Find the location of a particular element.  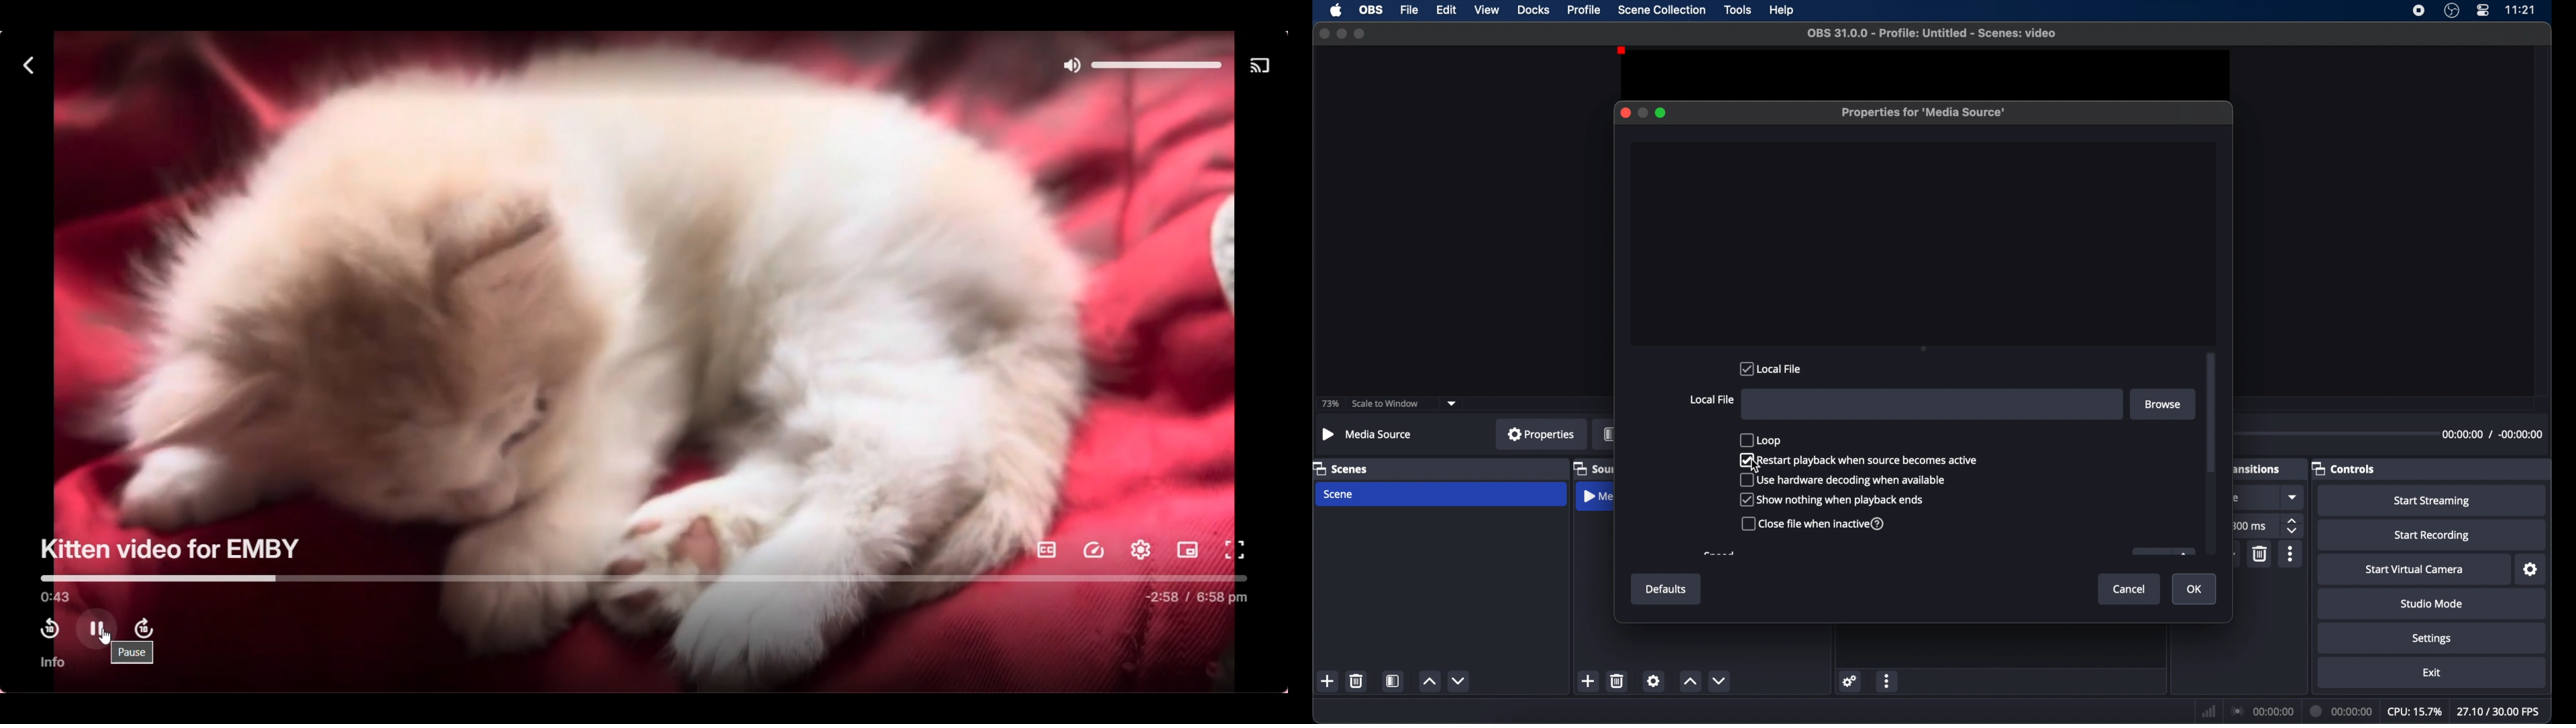

use hardware decoding when available is located at coordinates (1842, 479).